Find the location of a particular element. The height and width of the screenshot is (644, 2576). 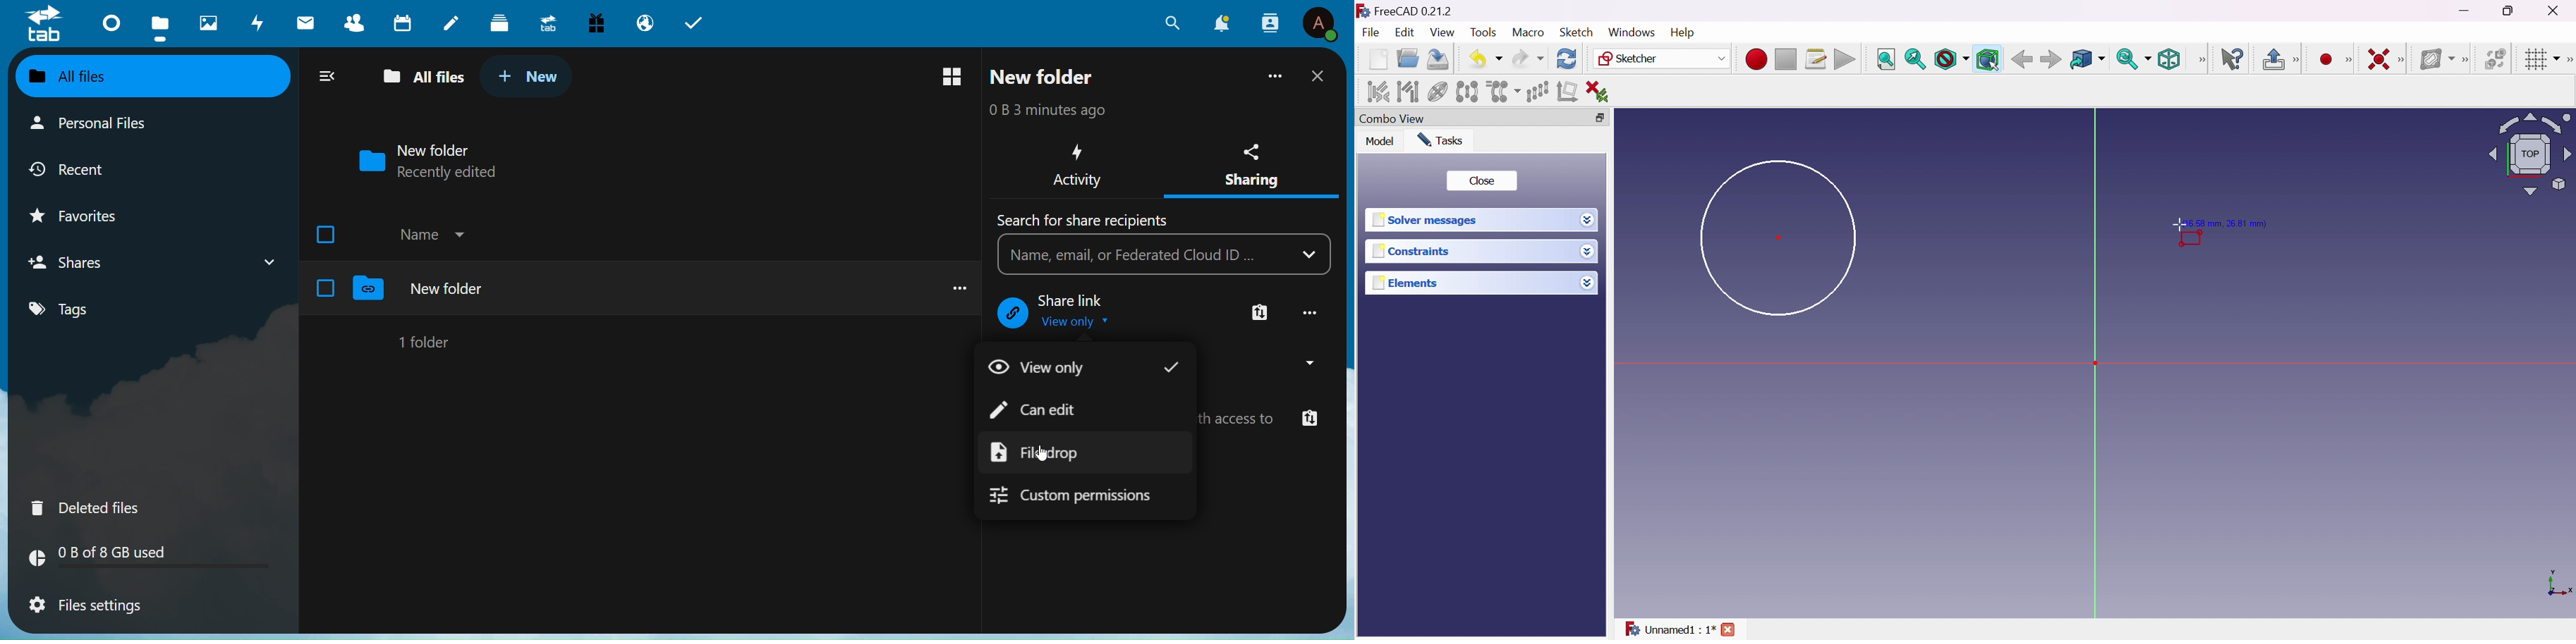

Sketcher is located at coordinates (1660, 59).